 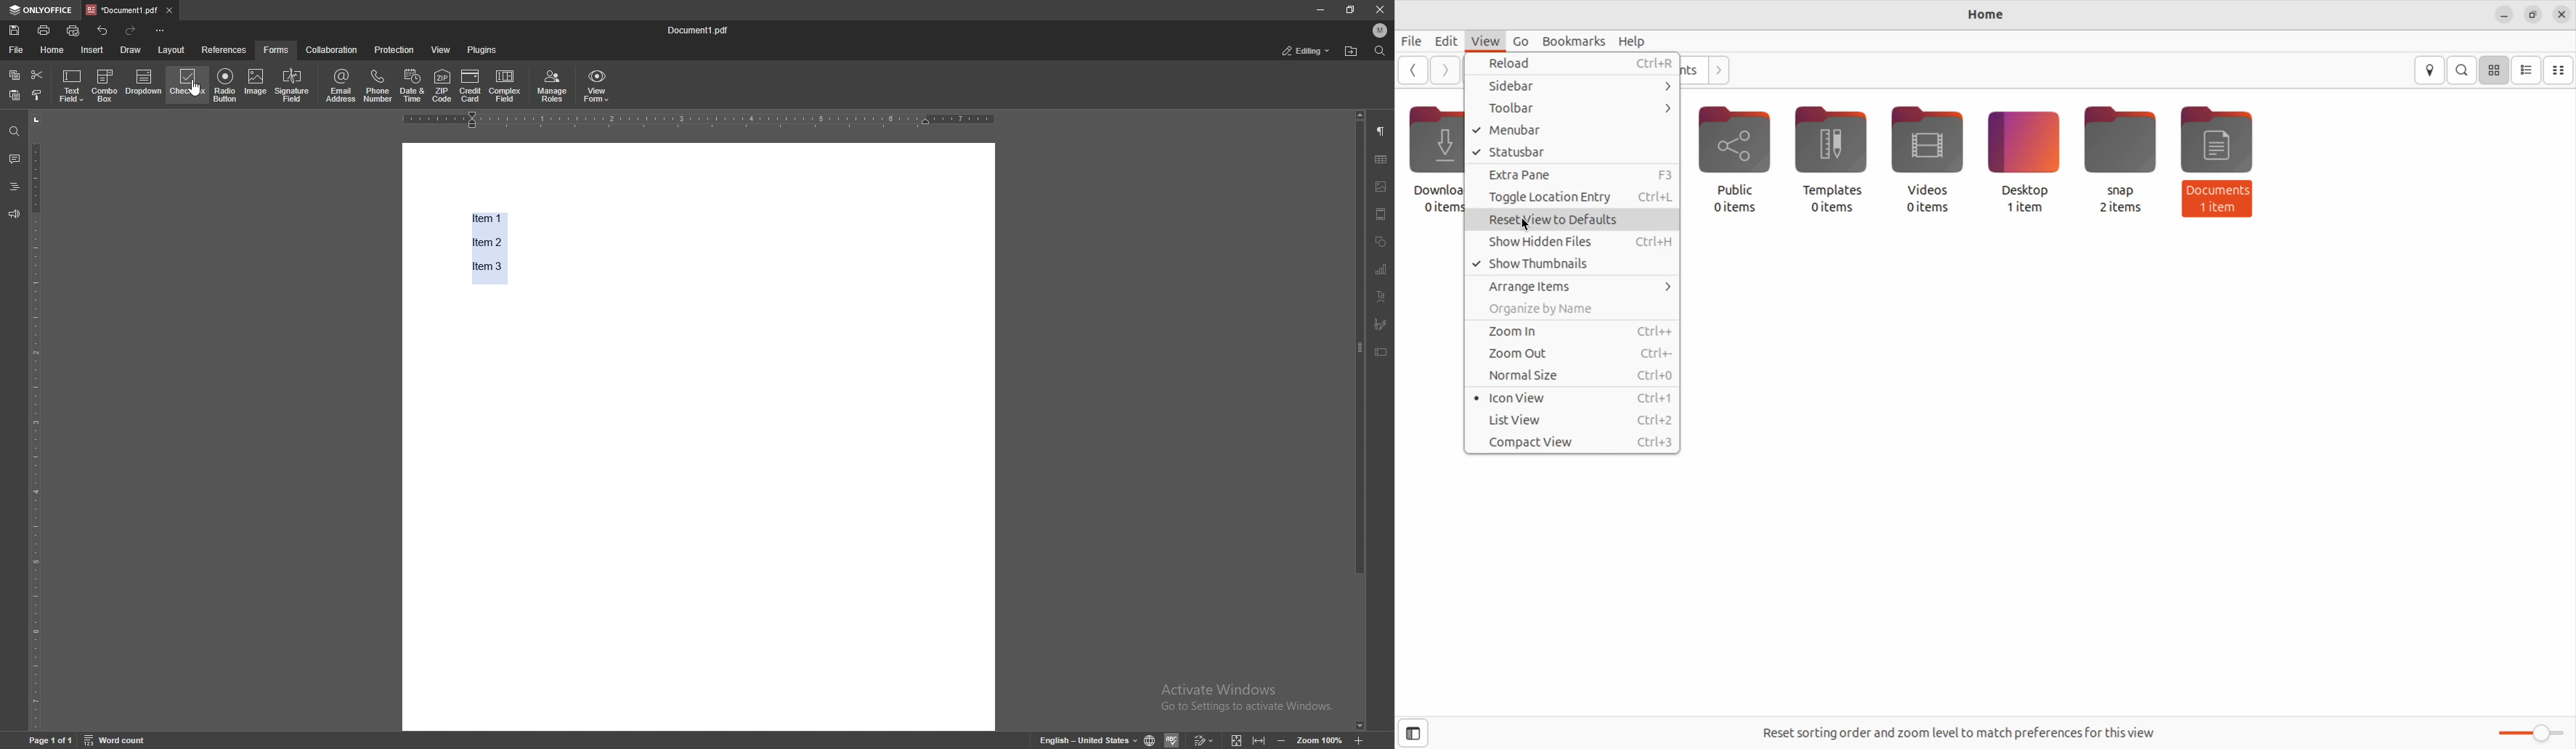 What do you see at coordinates (1382, 297) in the screenshot?
I see `text art` at bounding box center [1382, 297].